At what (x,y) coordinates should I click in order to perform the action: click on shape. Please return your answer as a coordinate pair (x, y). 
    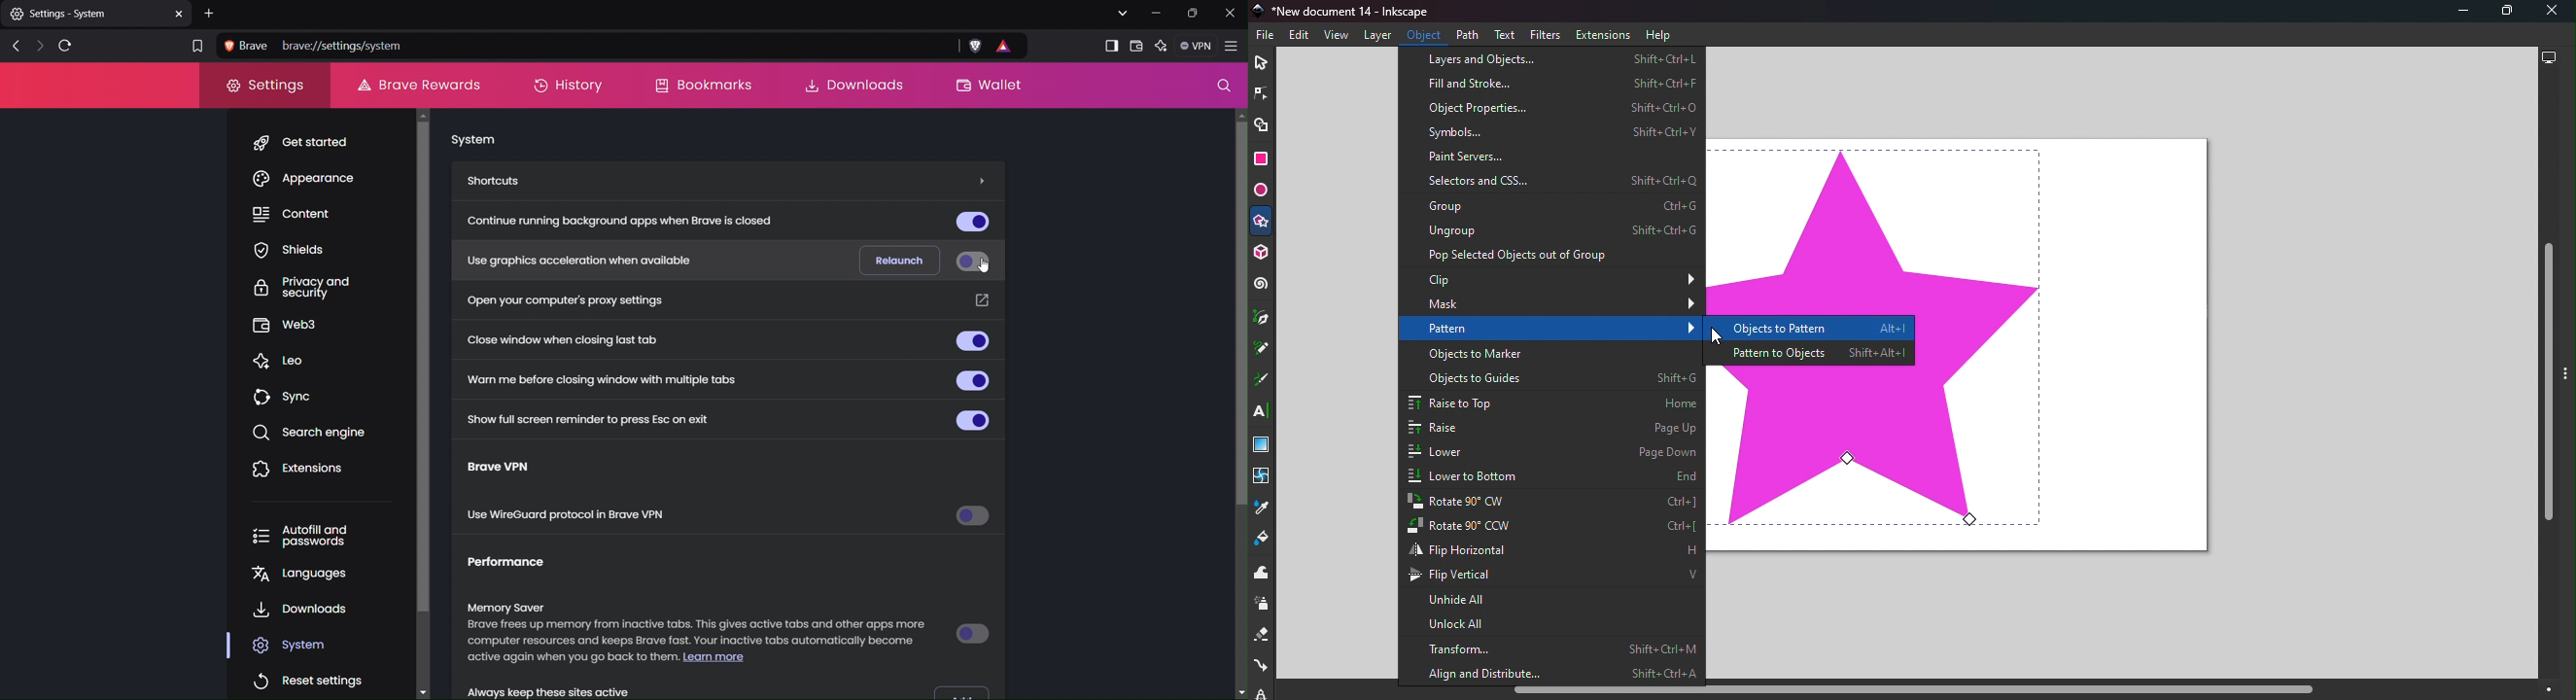
    Looking at the image, I should click on (1977, 342).